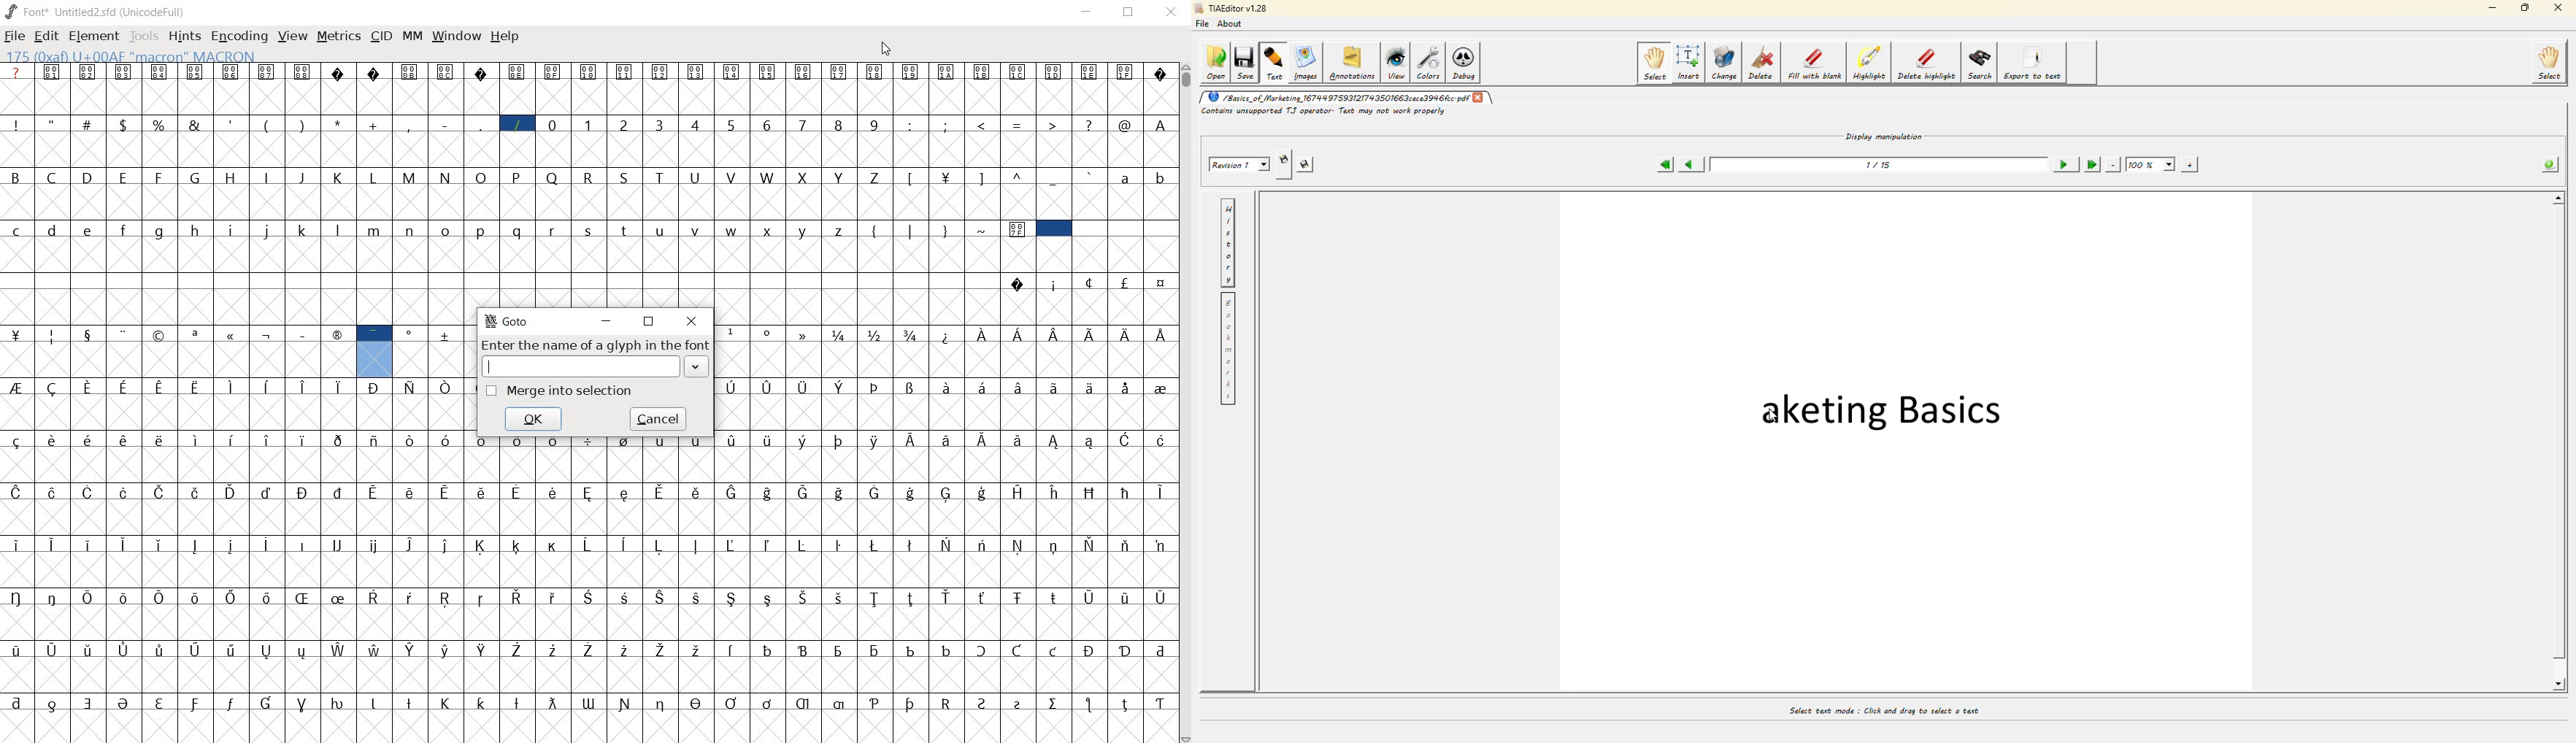 The image size is (2576, 756). I want to click on minimize, so click(608, 322).